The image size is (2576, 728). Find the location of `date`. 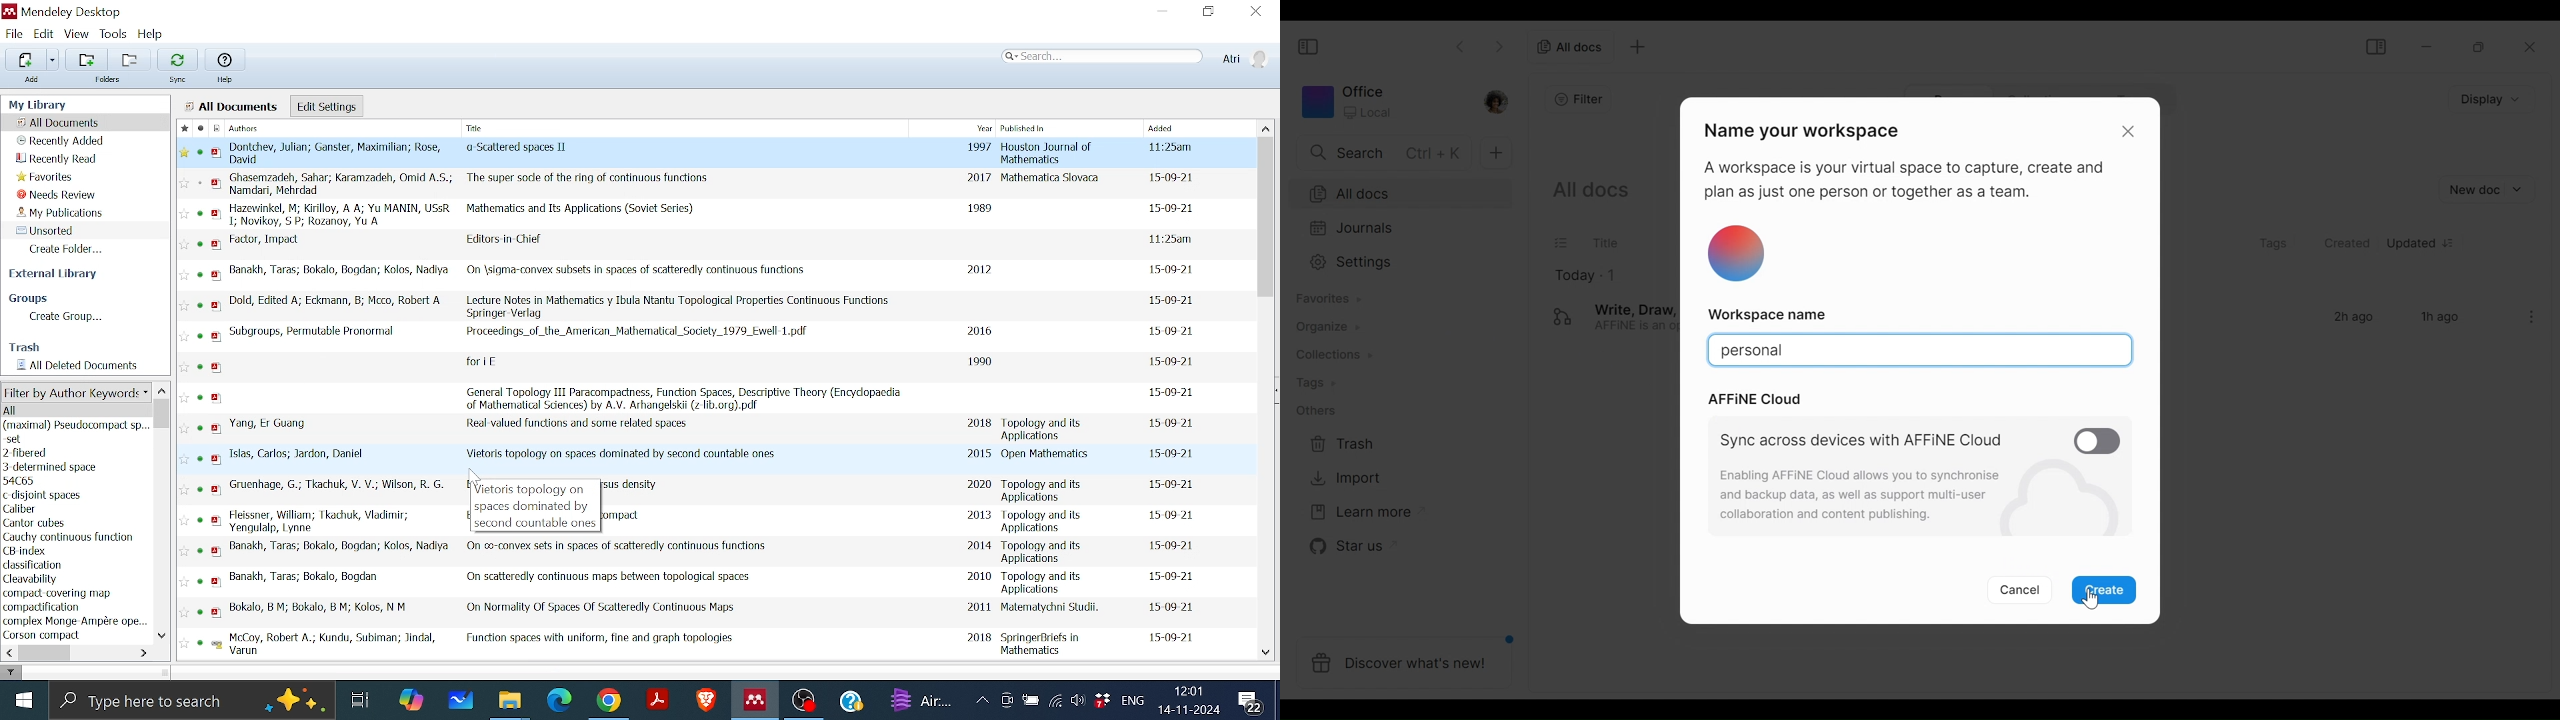

date is located at coordinates (1168, 209).